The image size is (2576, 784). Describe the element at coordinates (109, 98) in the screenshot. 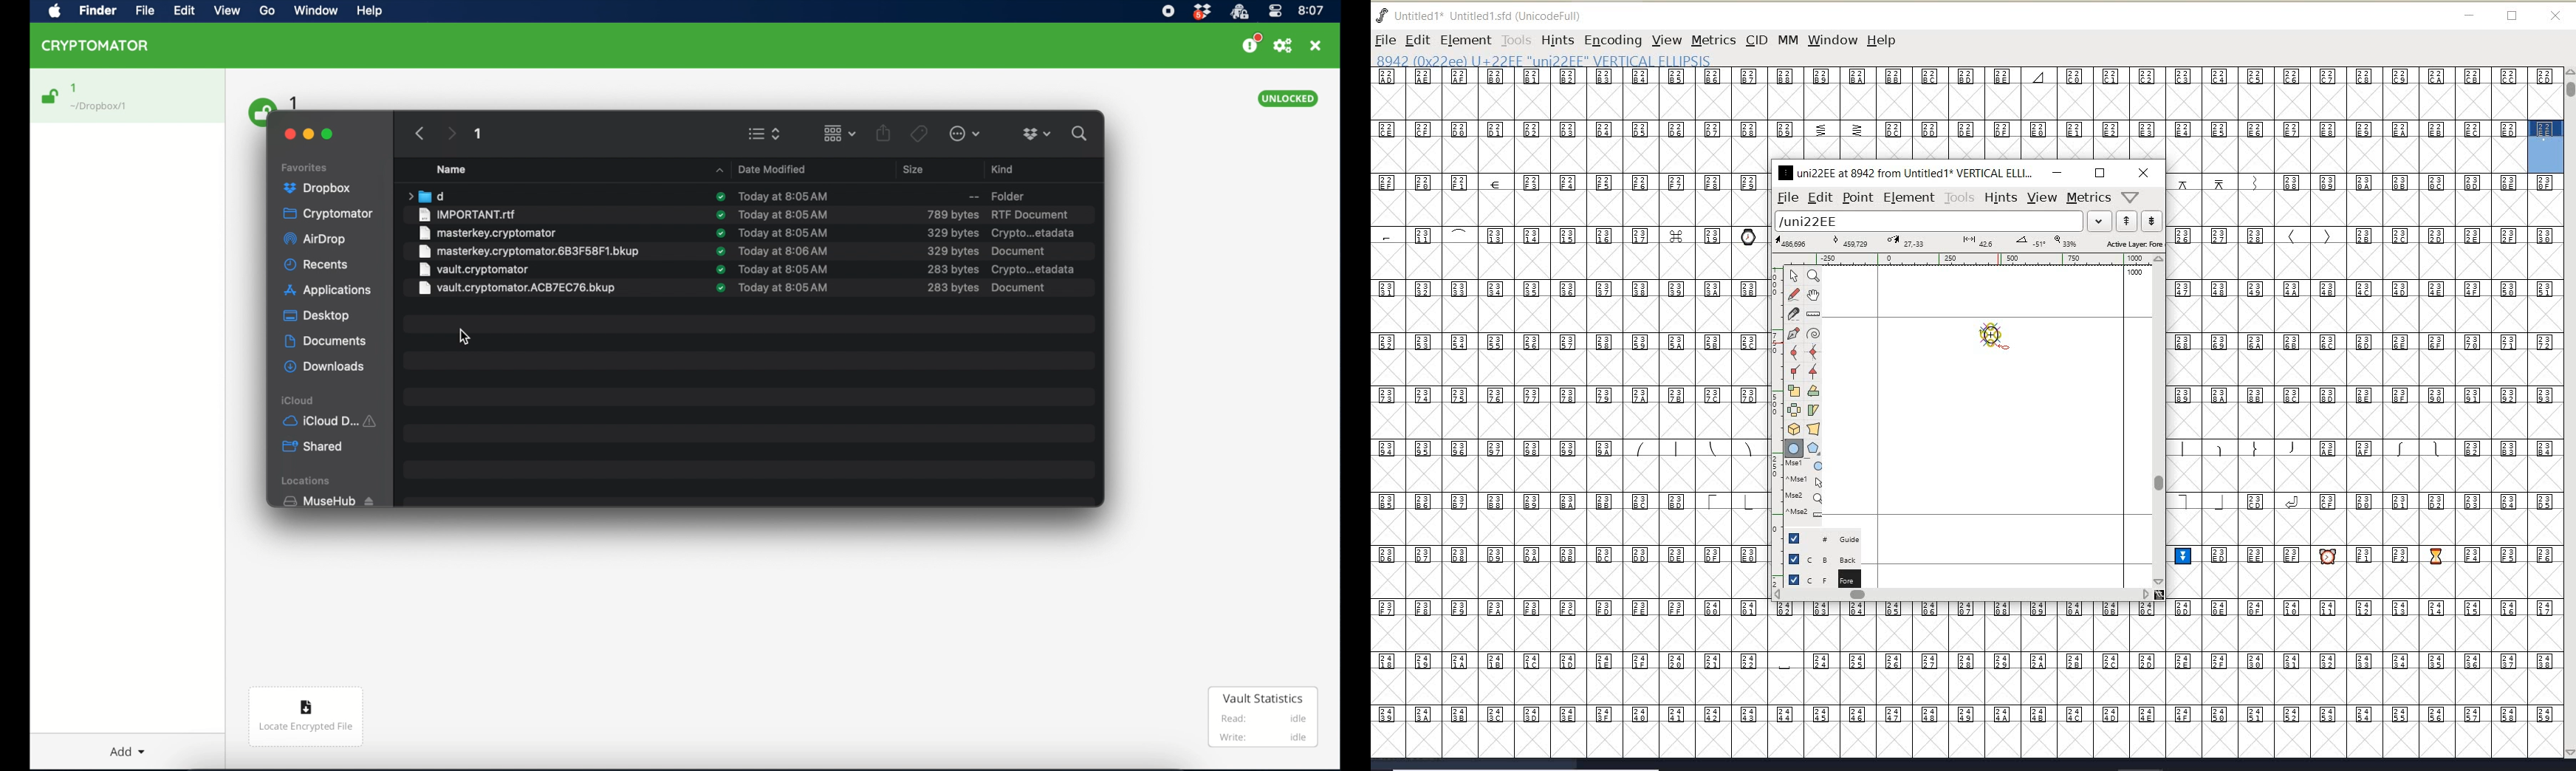

I see `1 Dropbox/1` at that location.